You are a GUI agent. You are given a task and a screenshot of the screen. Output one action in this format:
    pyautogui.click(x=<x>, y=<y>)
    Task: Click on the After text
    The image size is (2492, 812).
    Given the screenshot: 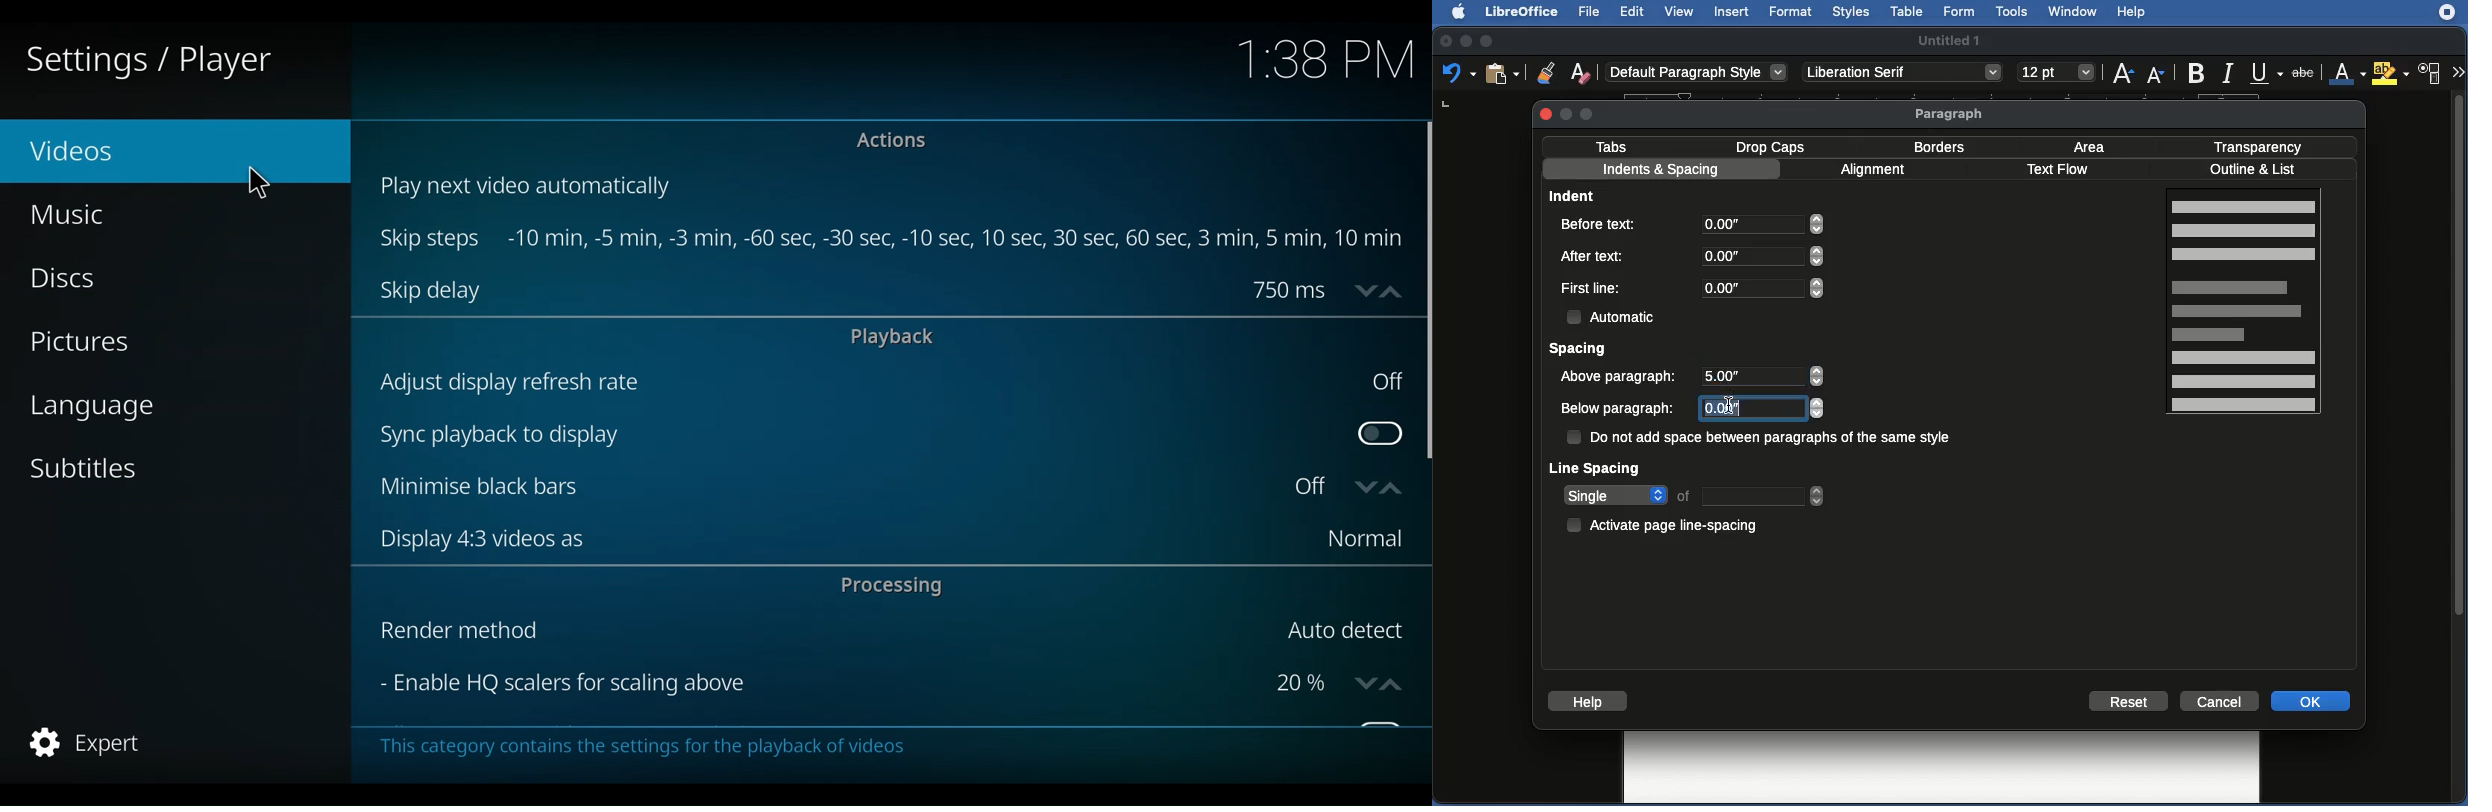 What is the action you would take?
    pyautogui.click(x=1596, y=255)
    